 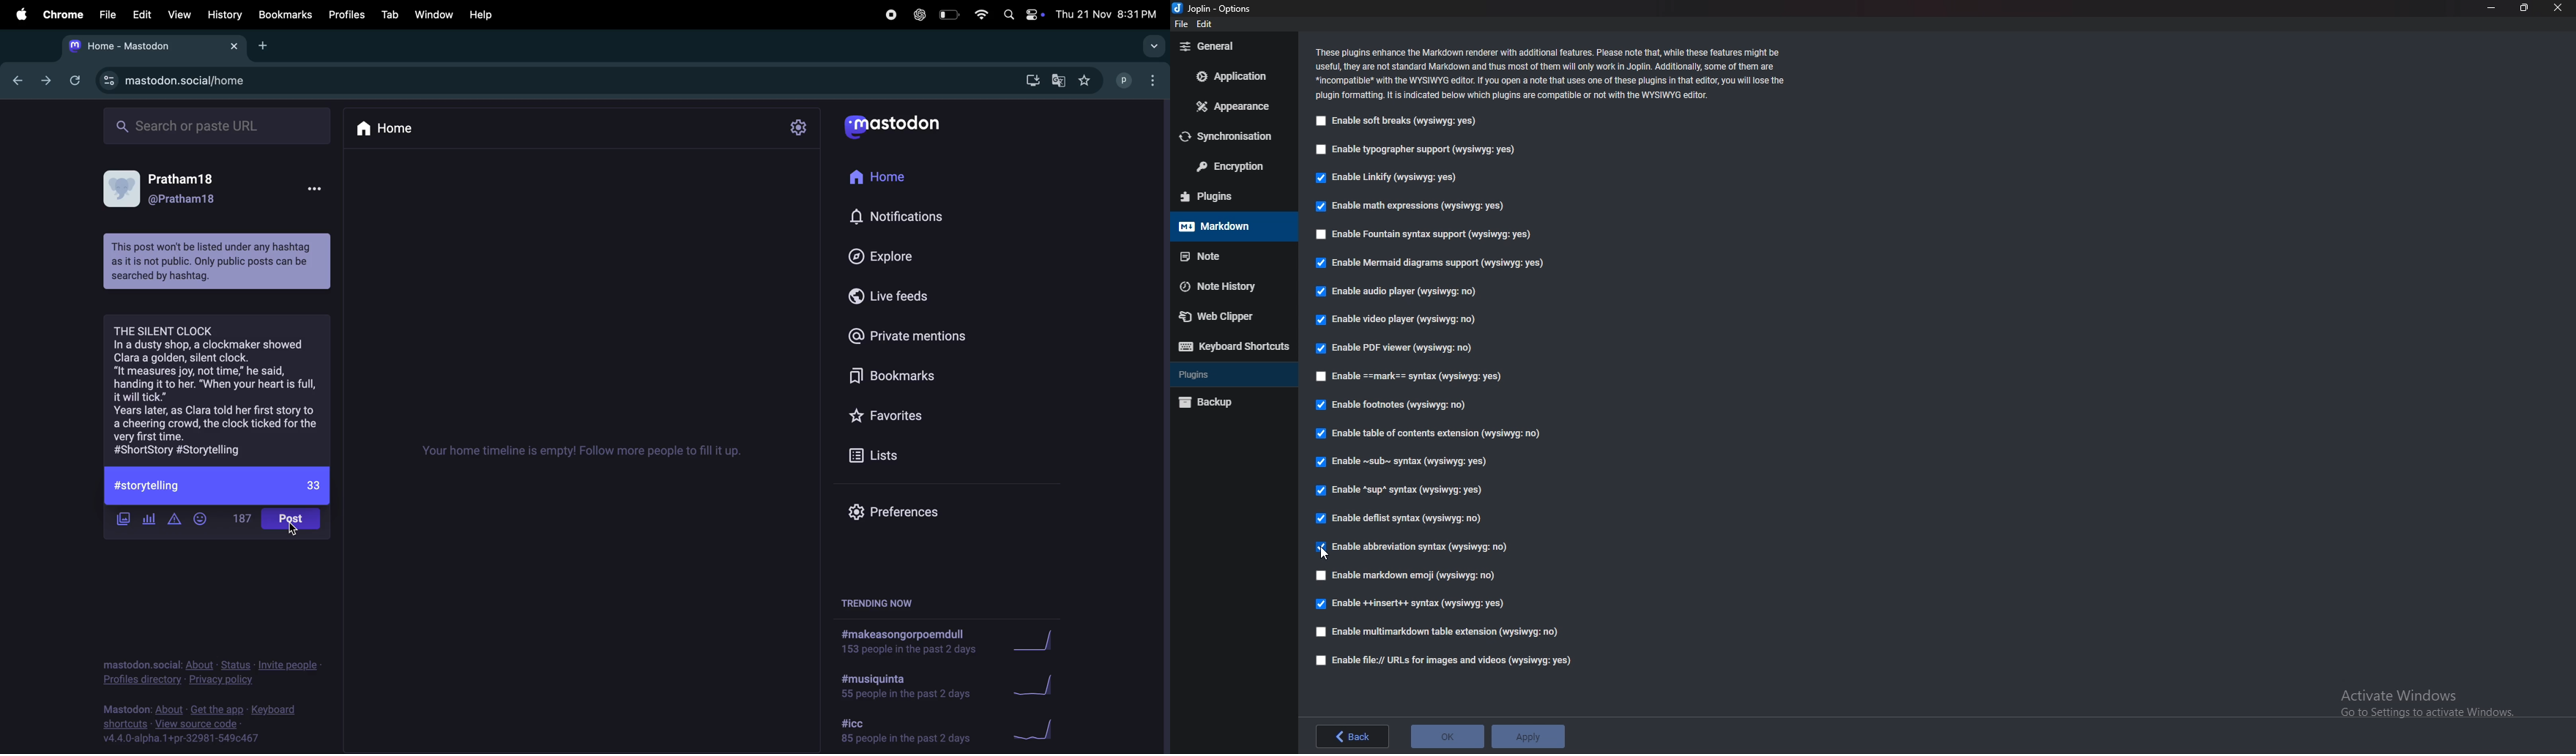 What do you see at coordinates (1228, 257) in the screenshot?
I see `note` at bounding box center [1228, 257].